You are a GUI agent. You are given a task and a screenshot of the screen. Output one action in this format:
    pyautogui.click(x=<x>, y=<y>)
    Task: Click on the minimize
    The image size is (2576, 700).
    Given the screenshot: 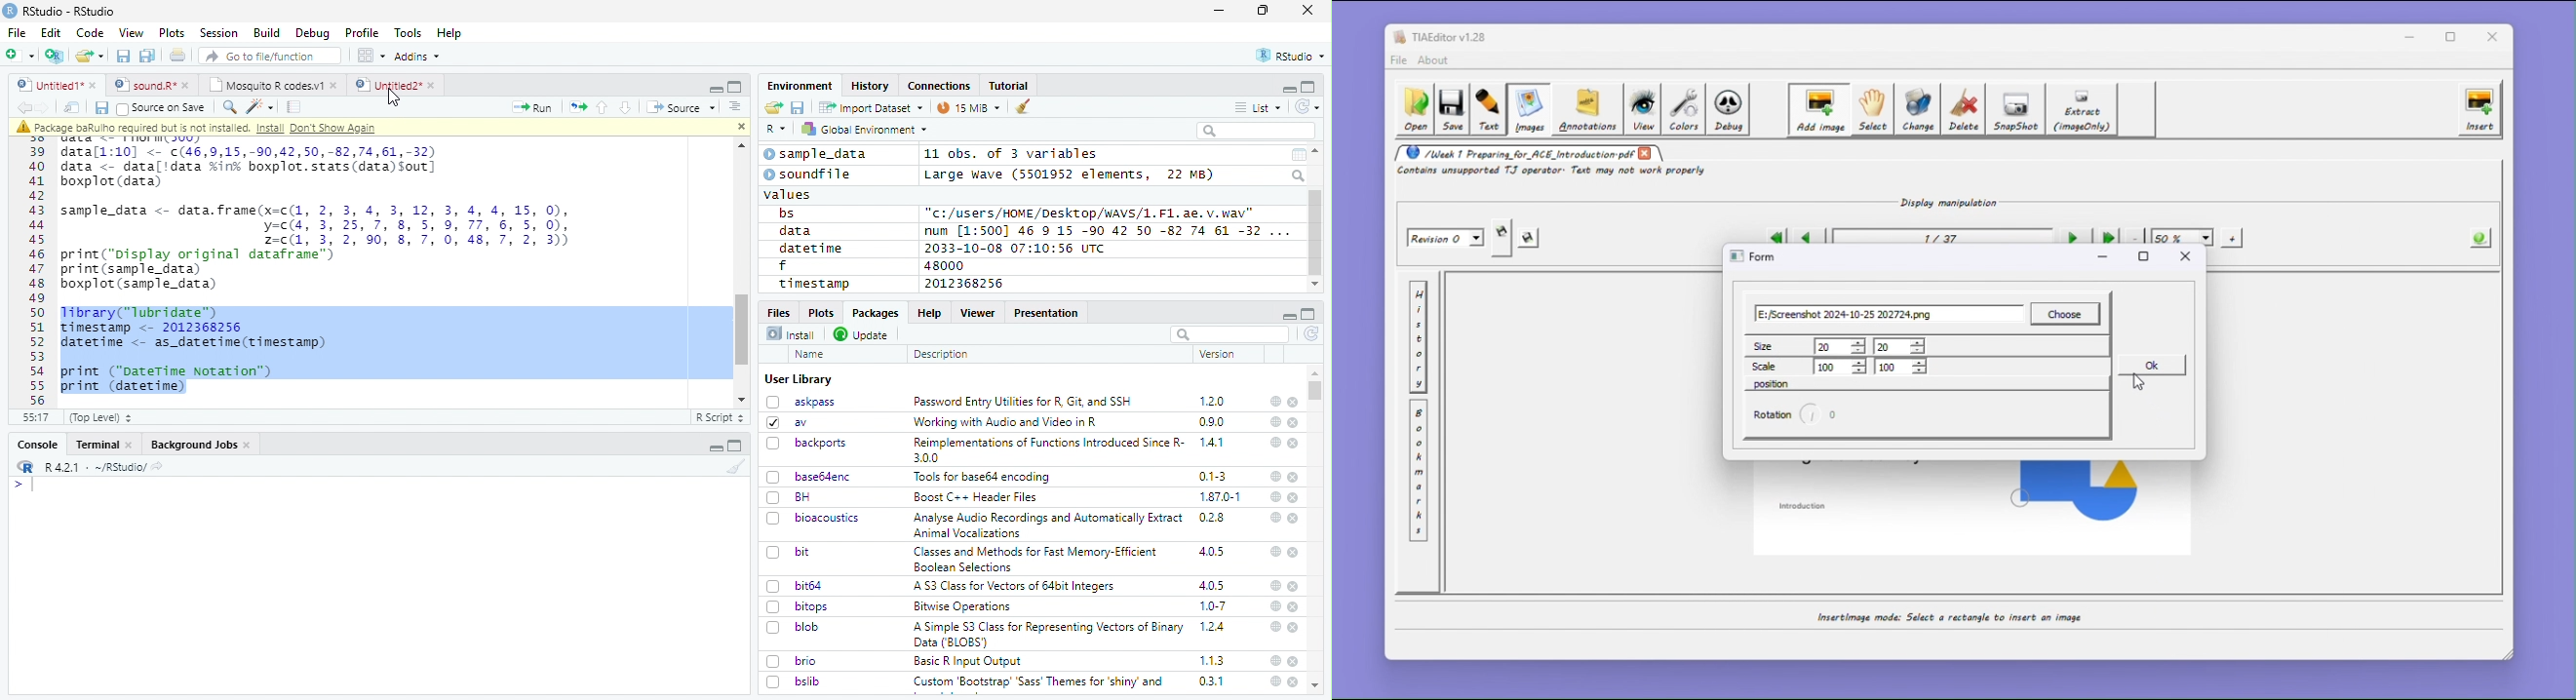 What is the action you would take?
    pyautogui.click(x=715, y=87)
    